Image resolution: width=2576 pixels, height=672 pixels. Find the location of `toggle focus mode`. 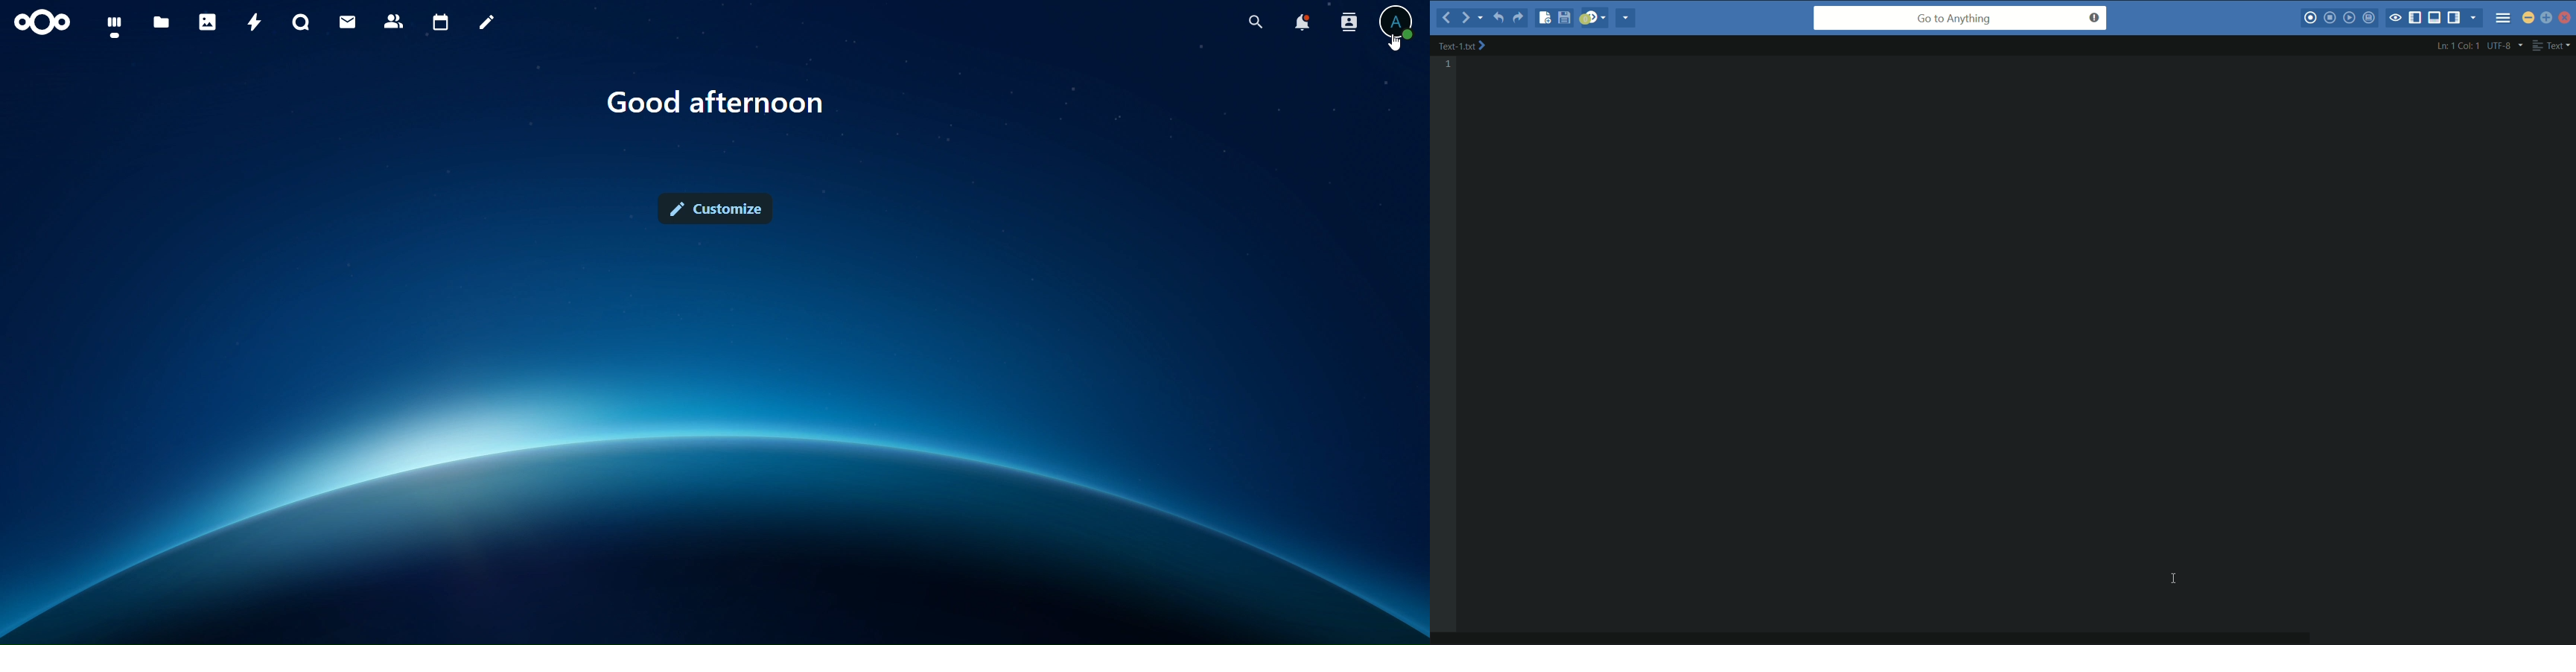

toggle focus mode is located at coordinates (2396, 17).